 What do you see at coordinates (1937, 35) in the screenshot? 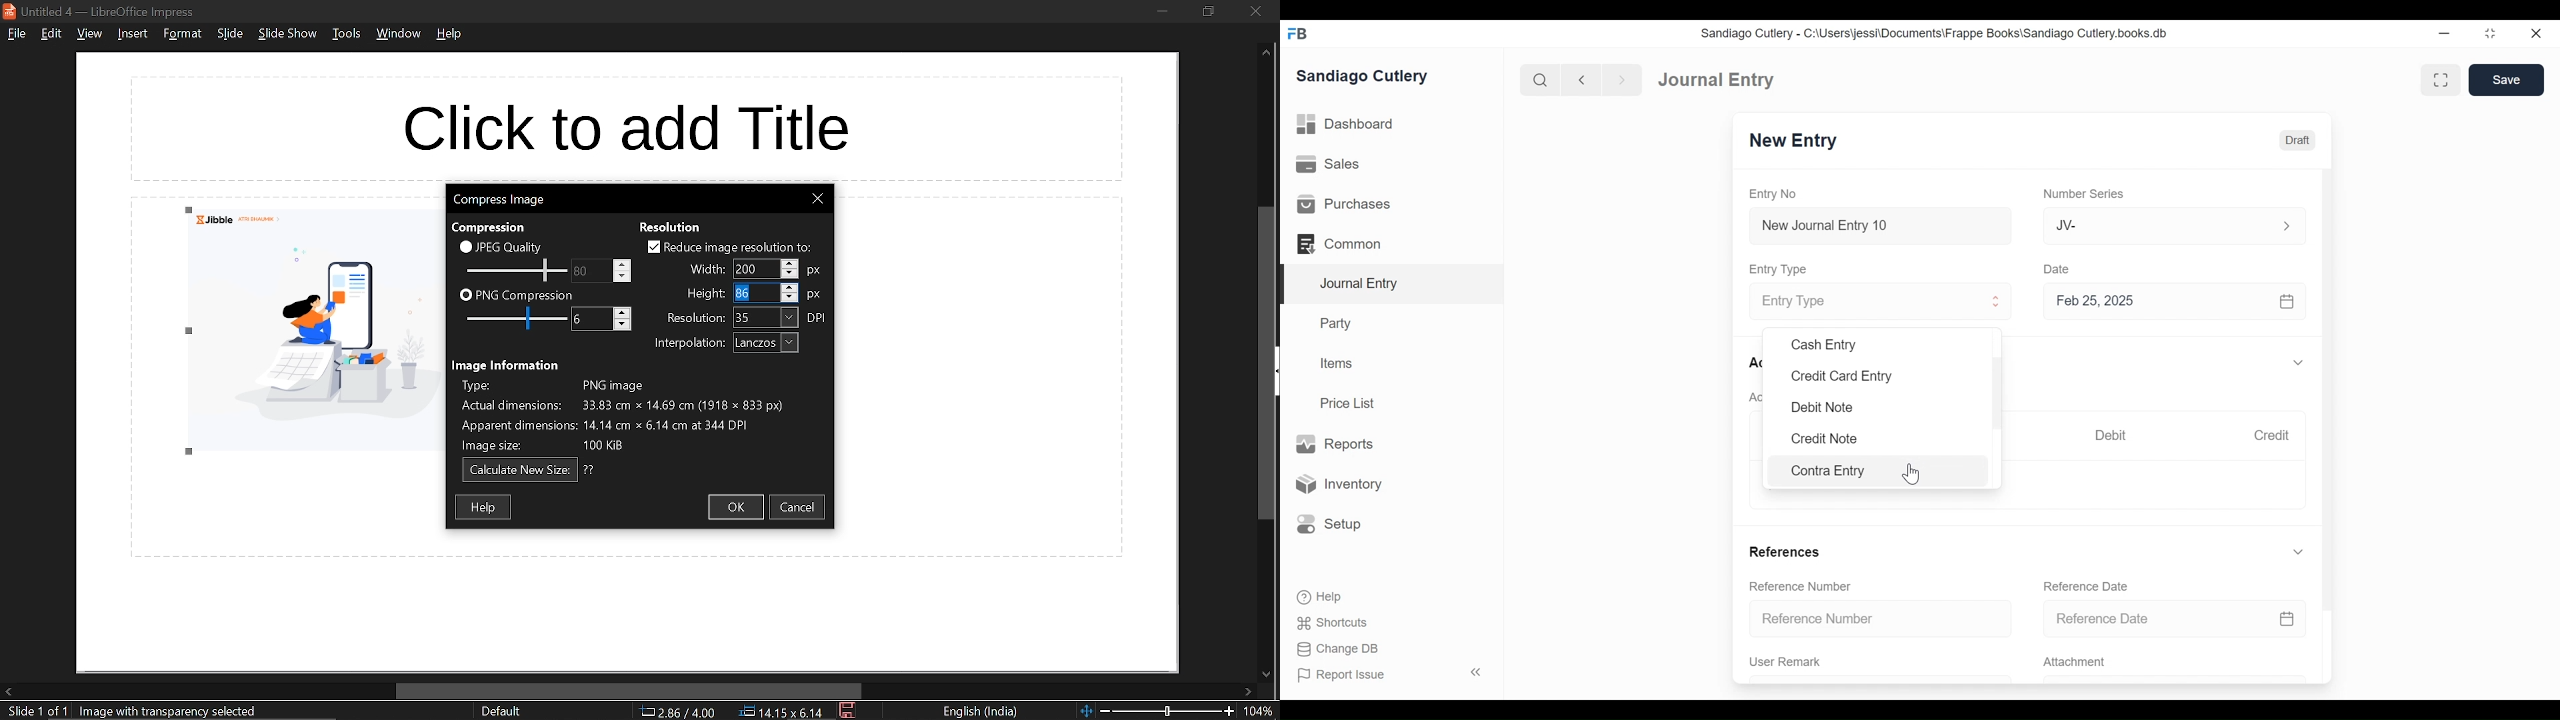
I see `Sandiago Cutlery - C:\Users\jessi\Documents\Frappe Books\Sandiago Cutlery.books.db` at bounding box center [1937, 35].